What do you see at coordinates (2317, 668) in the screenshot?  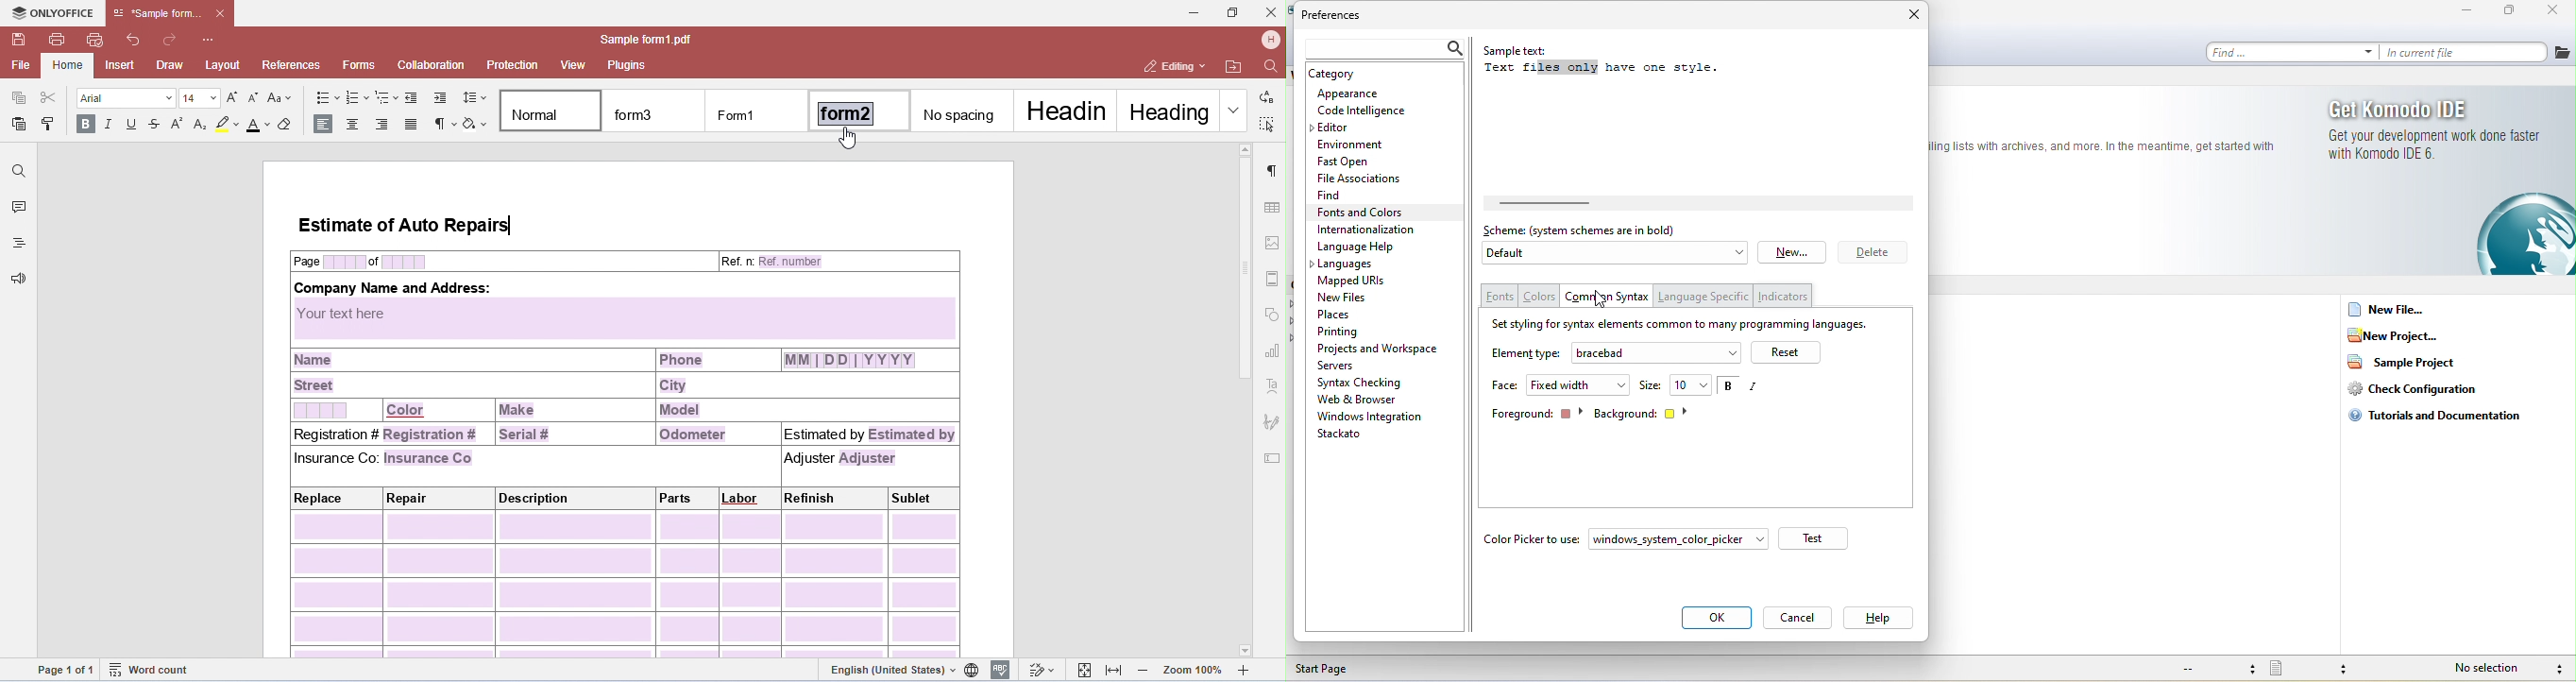 I see `file type` at bounding box center [2317, 668].